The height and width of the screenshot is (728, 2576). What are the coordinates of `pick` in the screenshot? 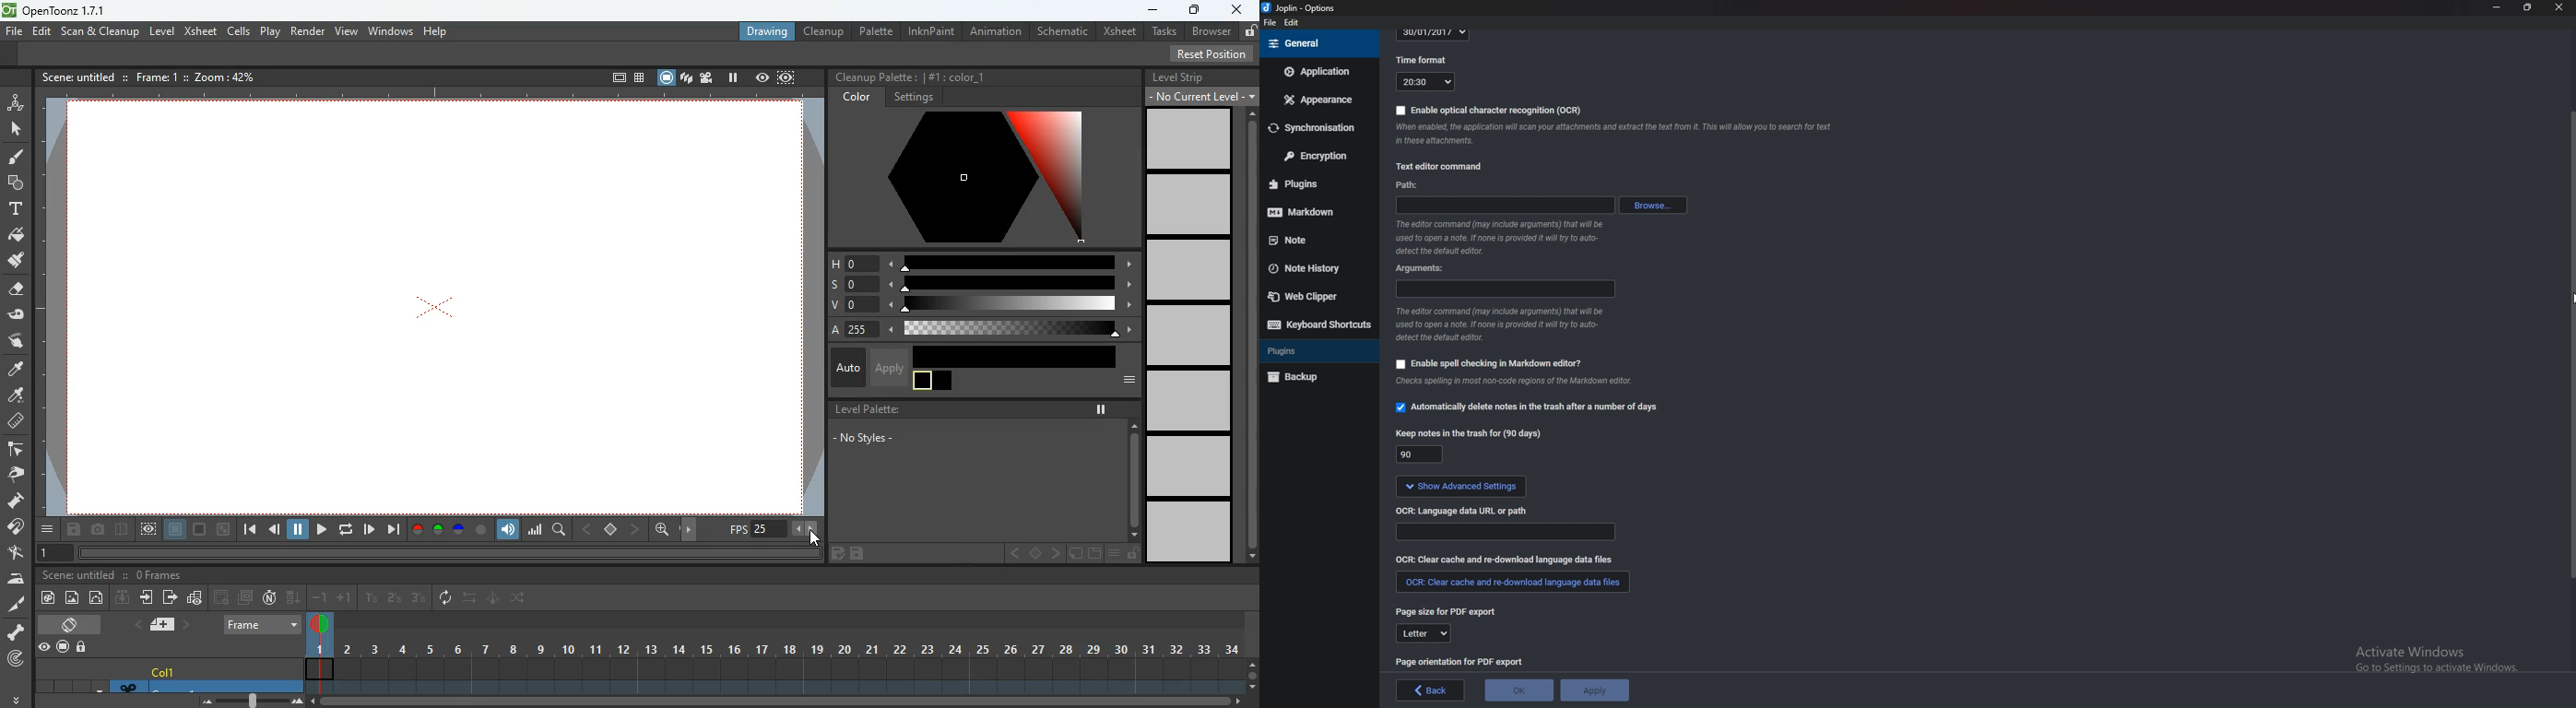 It's located at (14, 477).